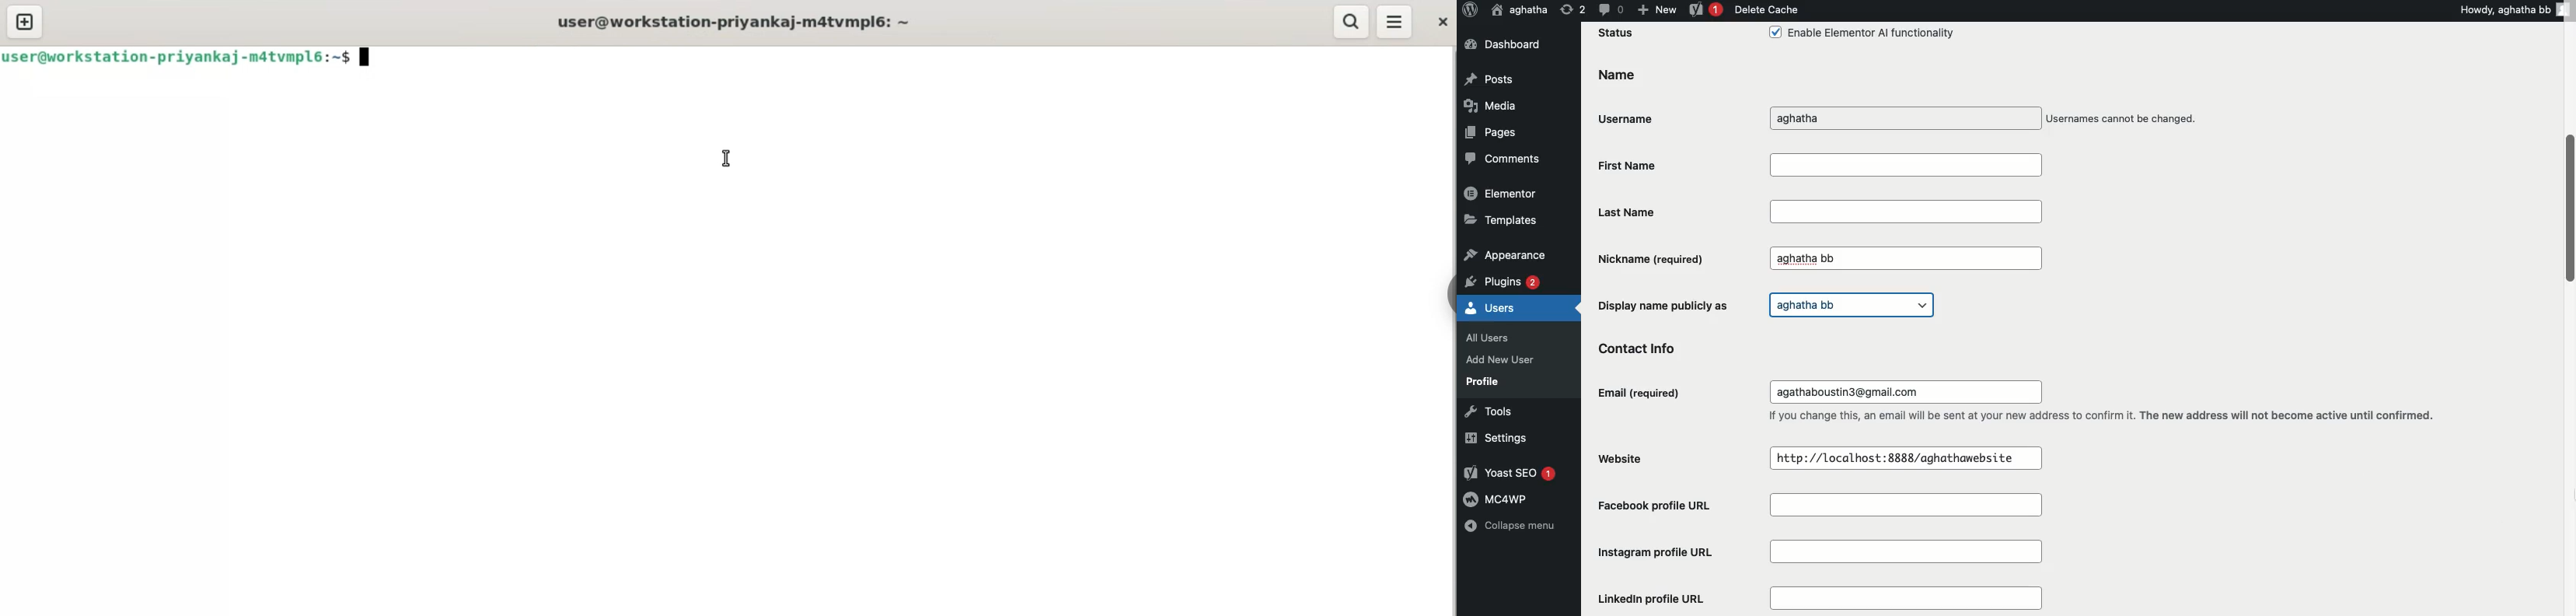 This screenshot has height=616, width=2576. Describe the element at coordinates (1628, 457) in the screenshot. I see `Website` at that location.